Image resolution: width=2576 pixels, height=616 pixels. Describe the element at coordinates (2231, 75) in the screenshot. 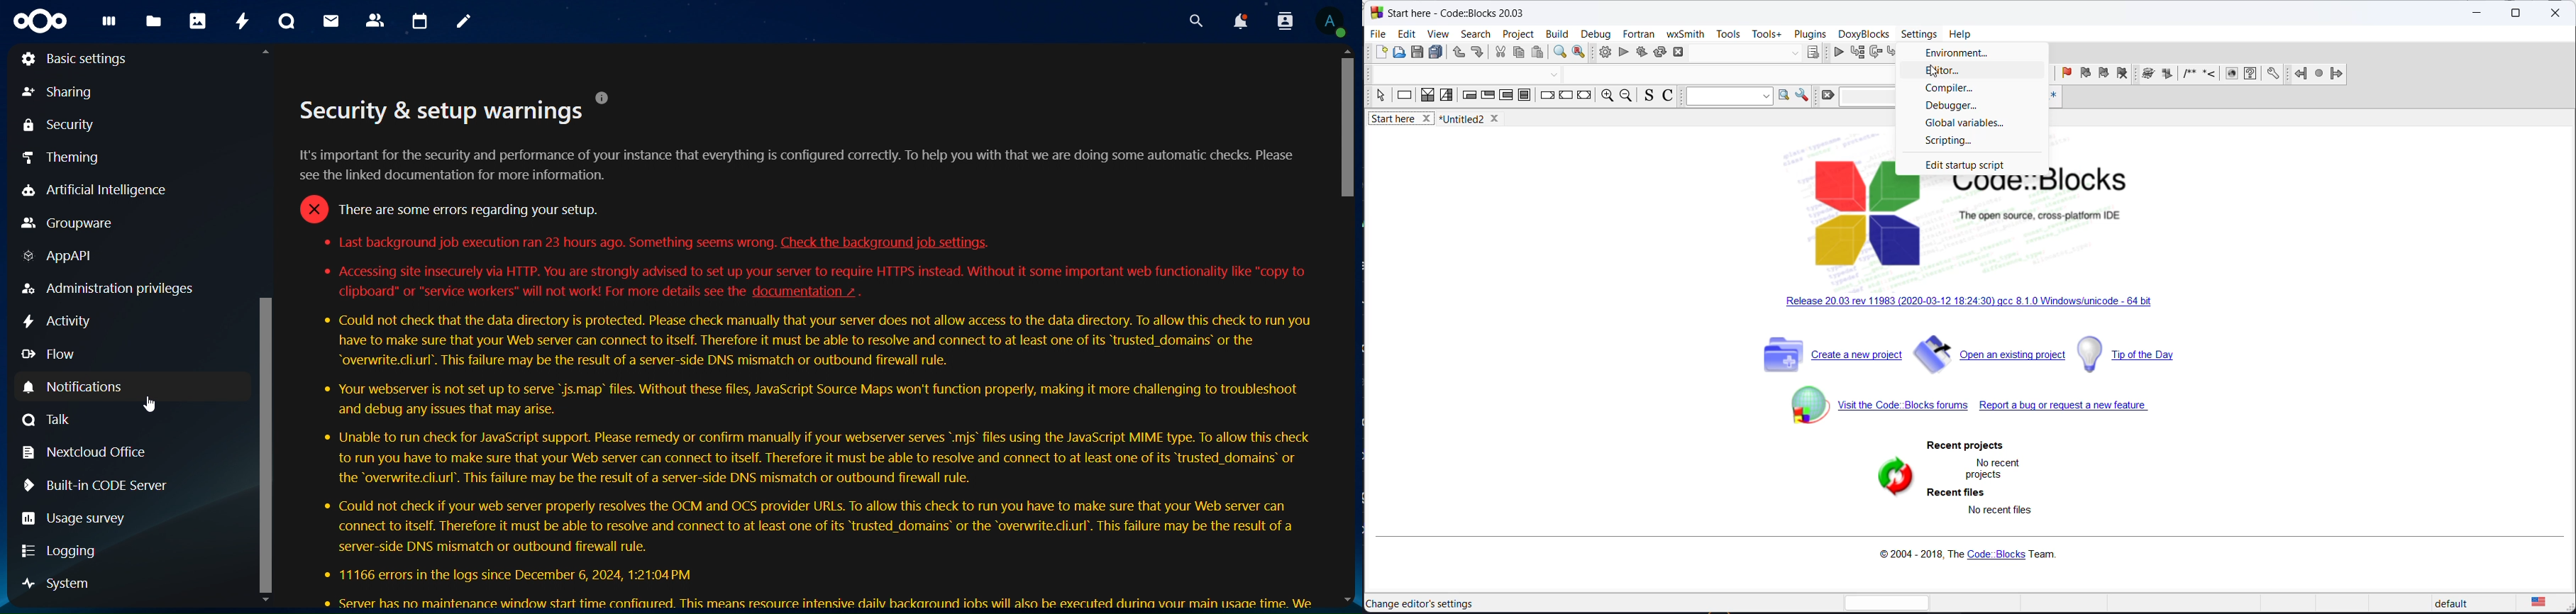

I see `icon` at that location.